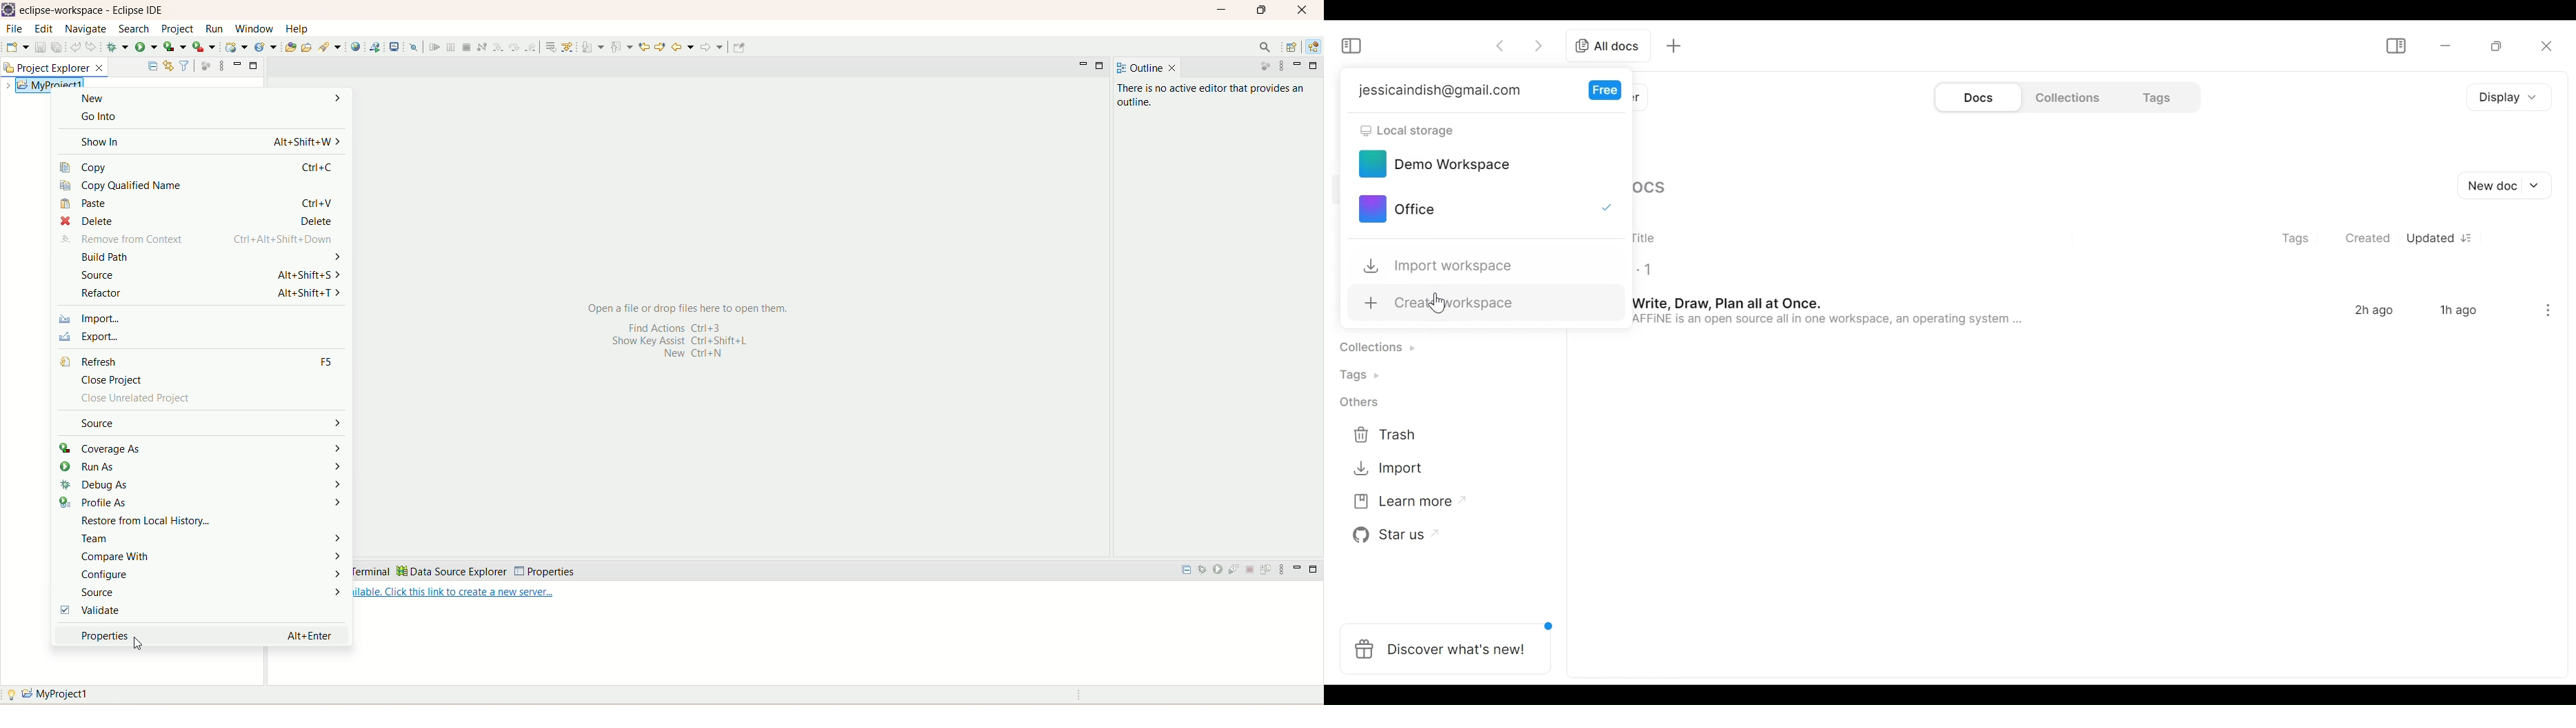  What do you see at coordinates (296, 29) in the screenshot?
I see `help` at bounding box center [296, 29].